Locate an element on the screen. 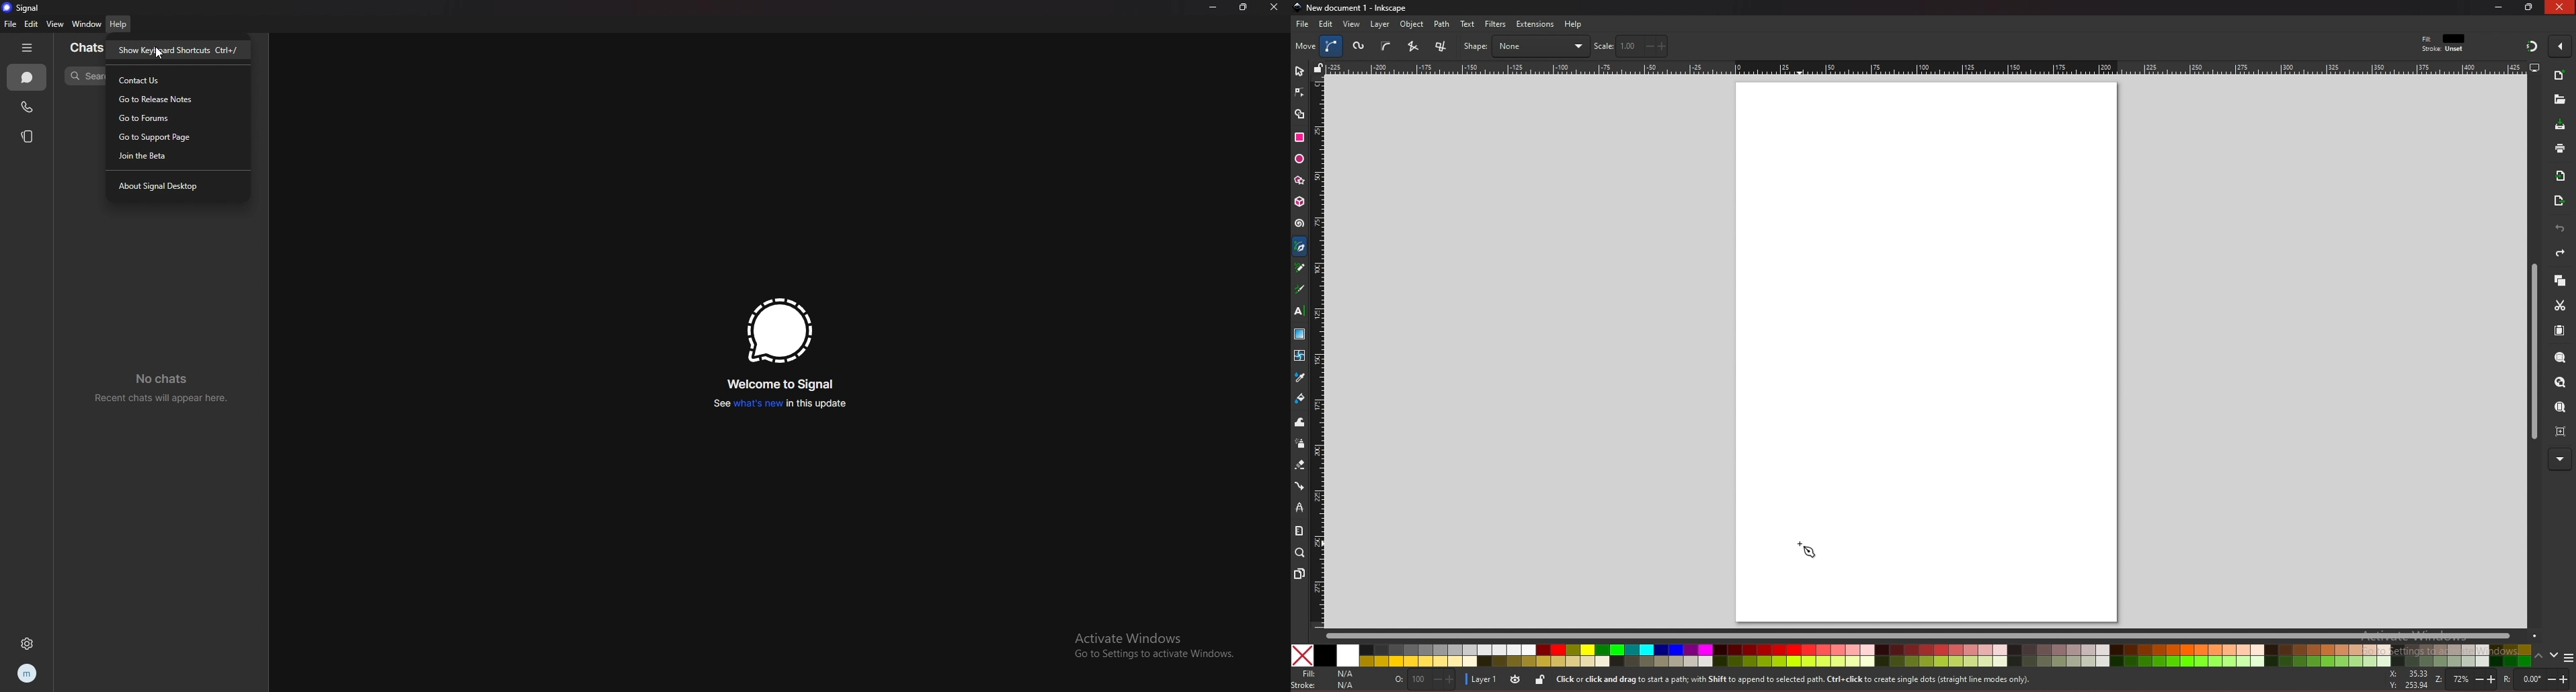 The image size is (2576, 700). Activate Windows is located at coordinates (1127, 633).